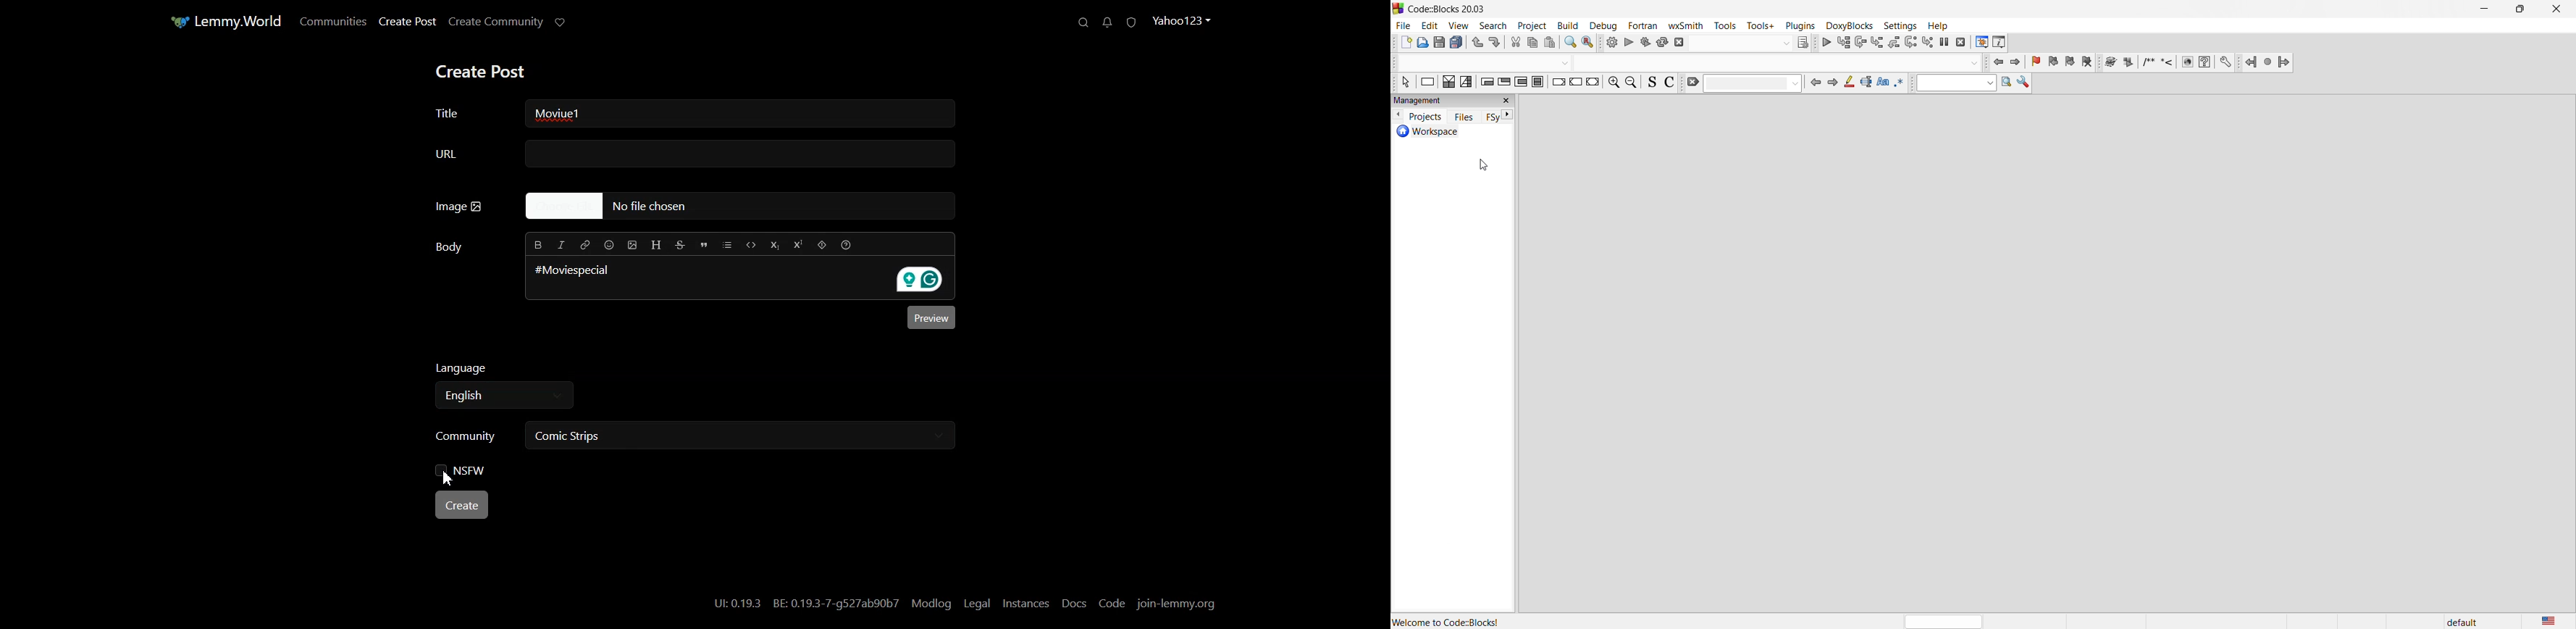 The image size is (2576, 644). I want to click on Image, so click(459, 207).